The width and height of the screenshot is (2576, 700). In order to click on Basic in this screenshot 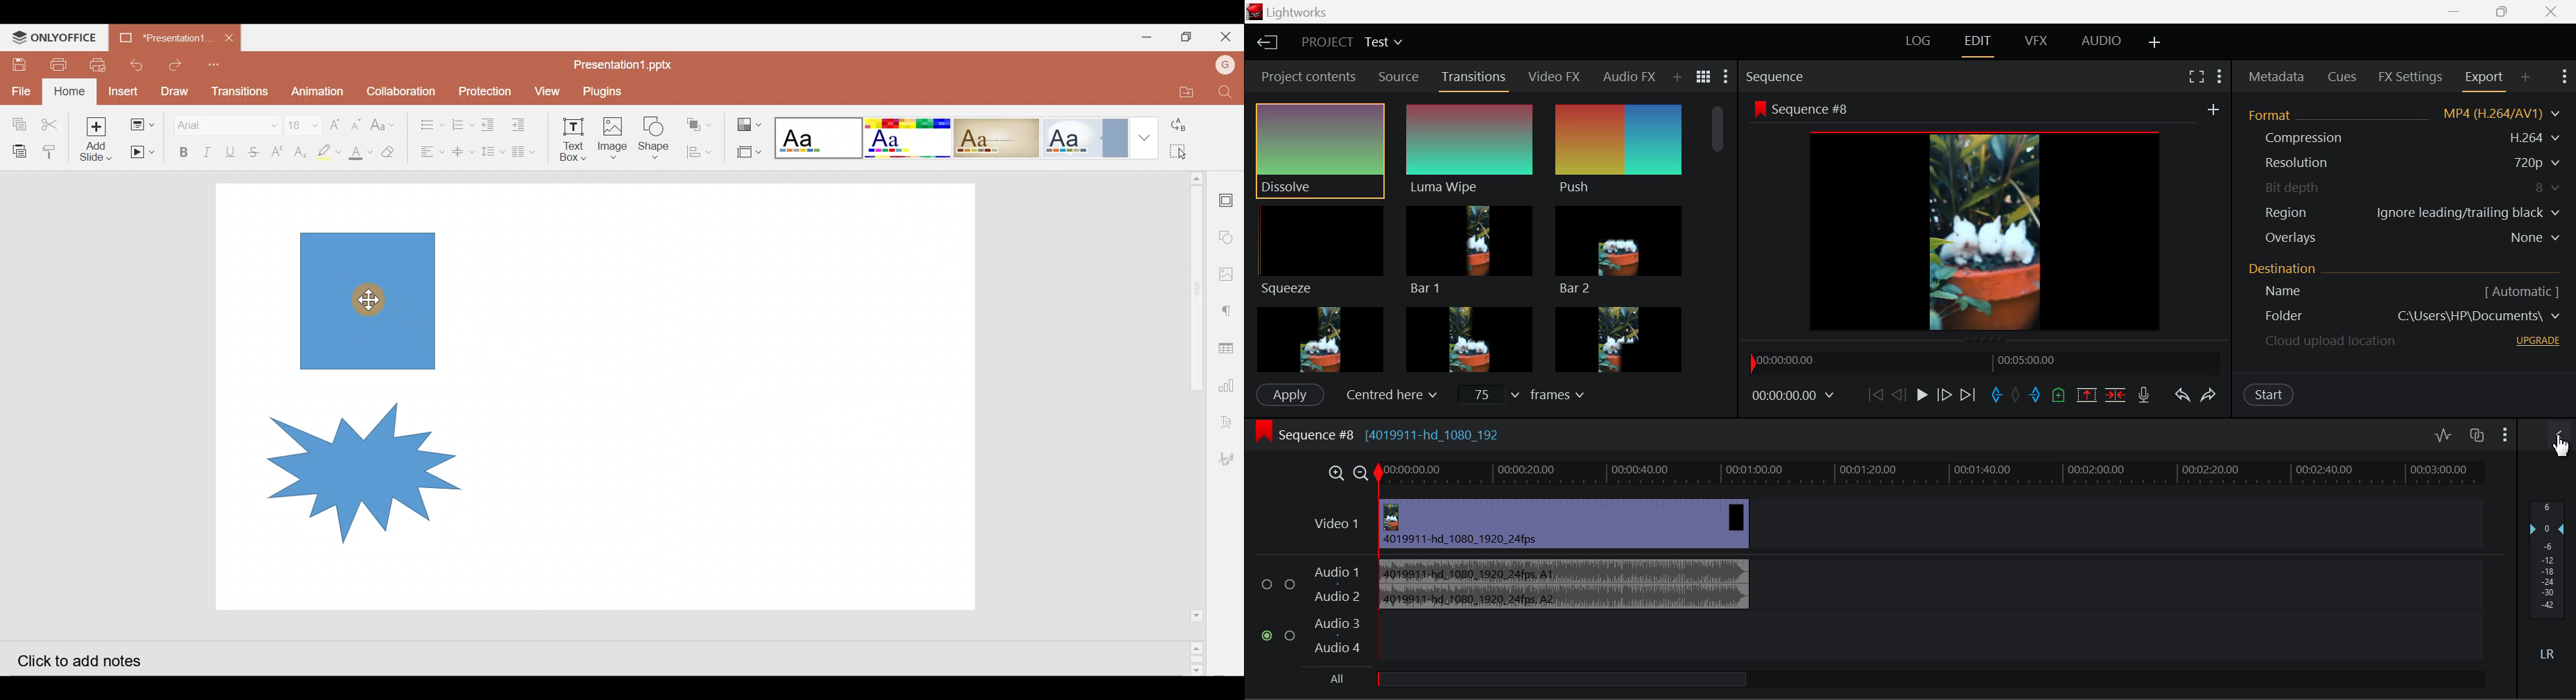, I will do `click(907, 138)`.